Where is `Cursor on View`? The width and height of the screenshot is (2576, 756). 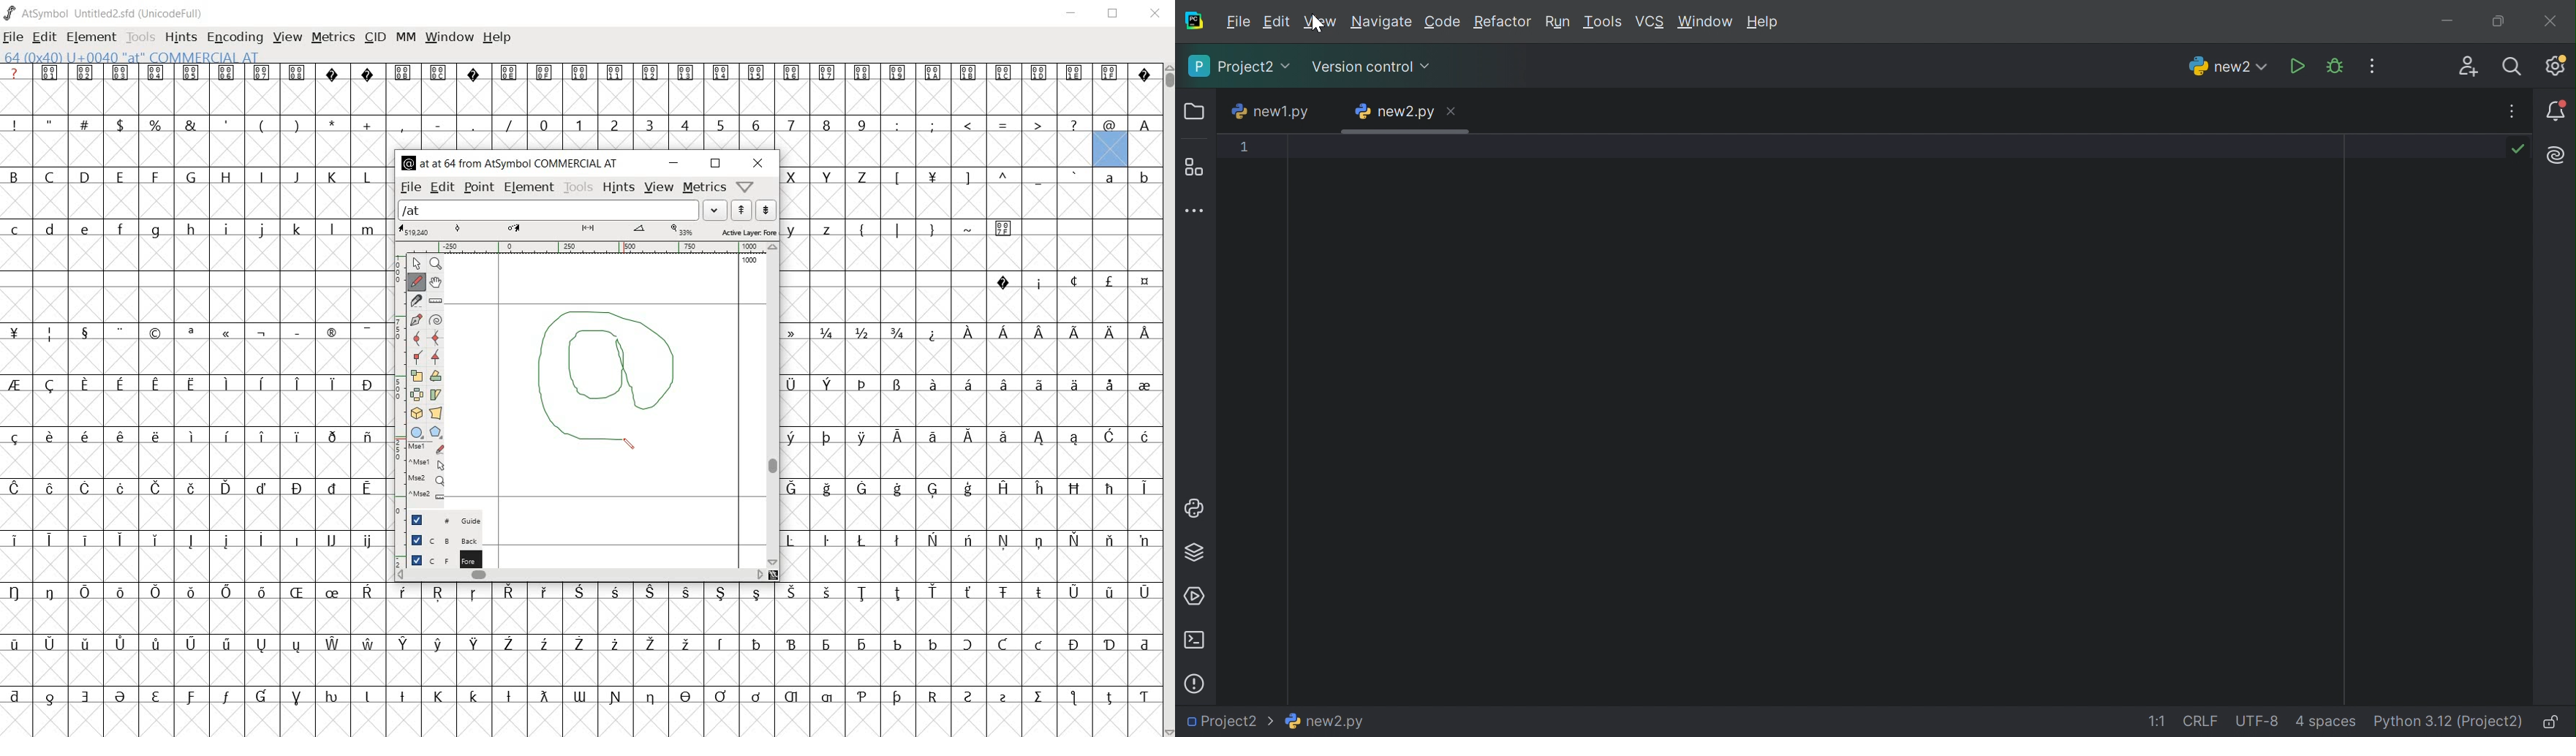
Cursor on View is located at coordinates (1321, 26).